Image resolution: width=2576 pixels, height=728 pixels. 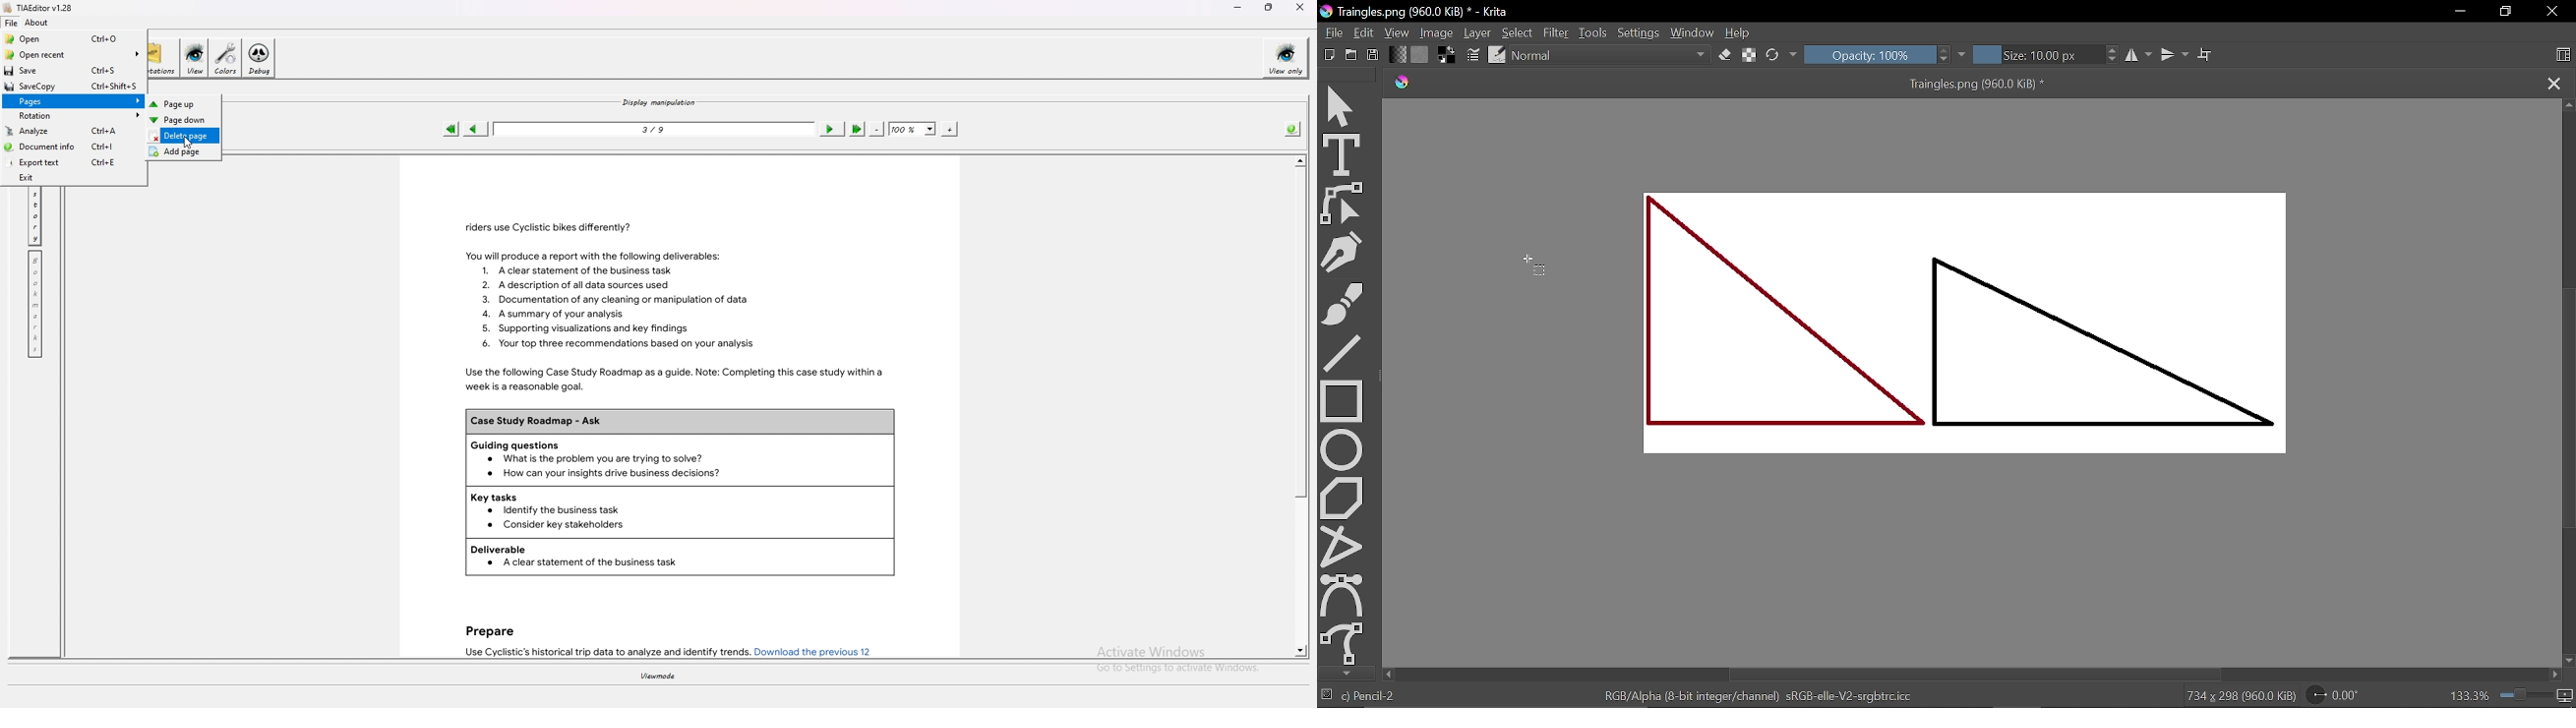 I want to click on Move left, so click(x=1388, y=675).